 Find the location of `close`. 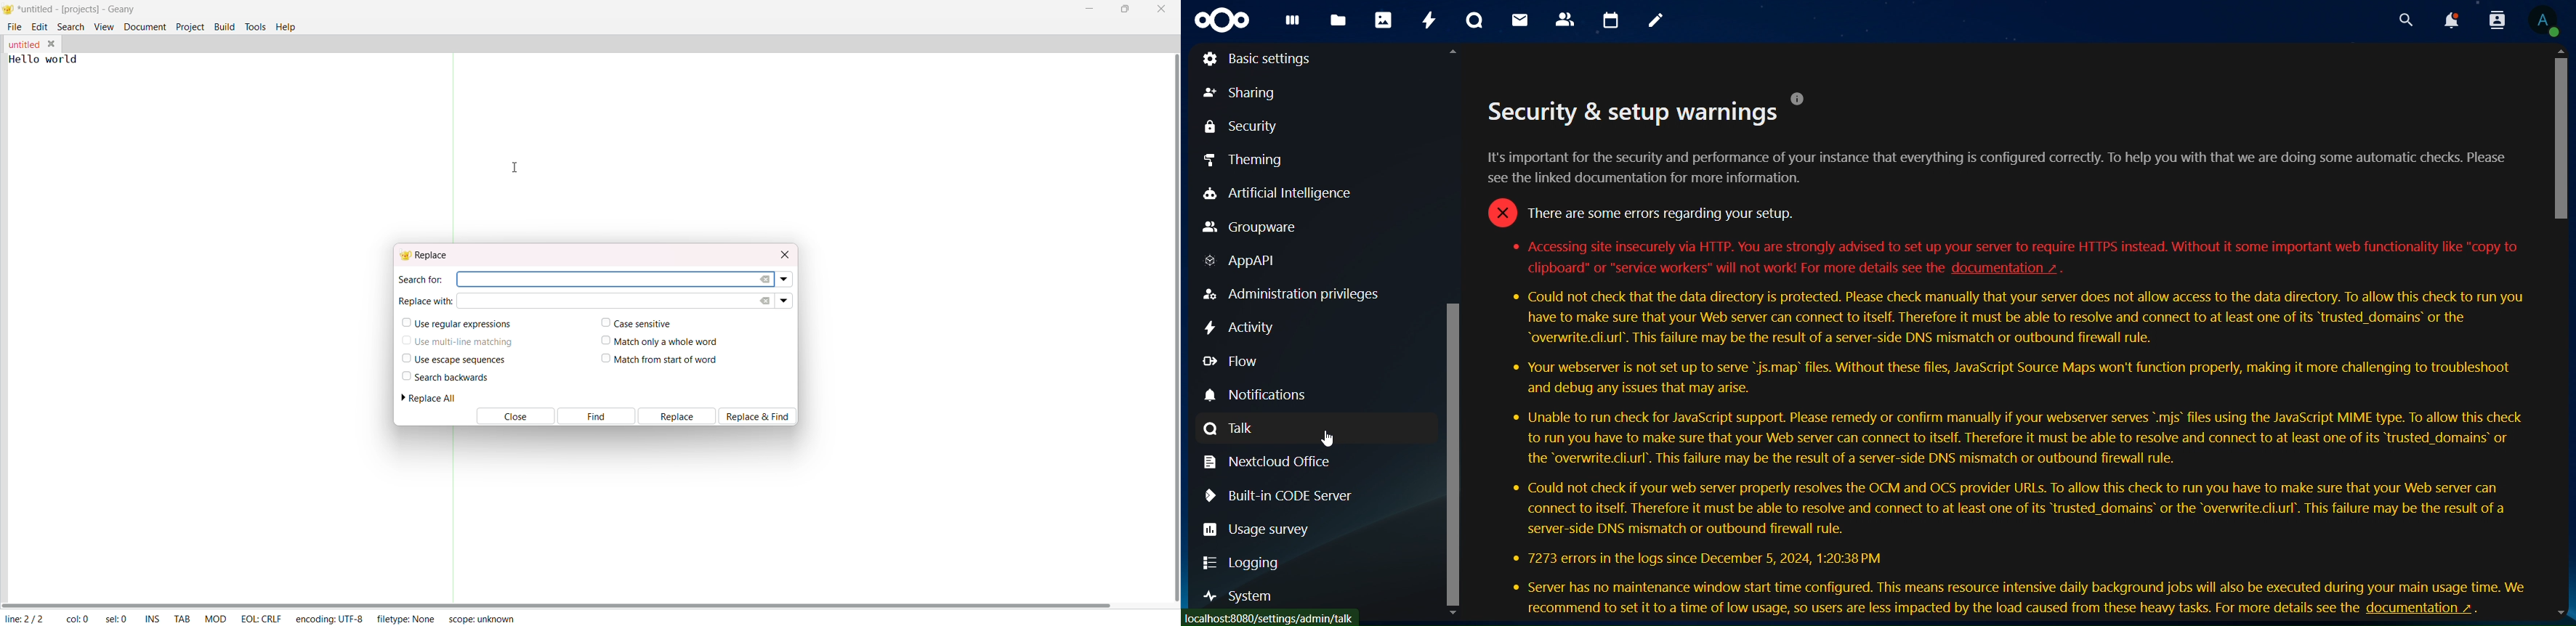

close is located at coordinates (515, 416).